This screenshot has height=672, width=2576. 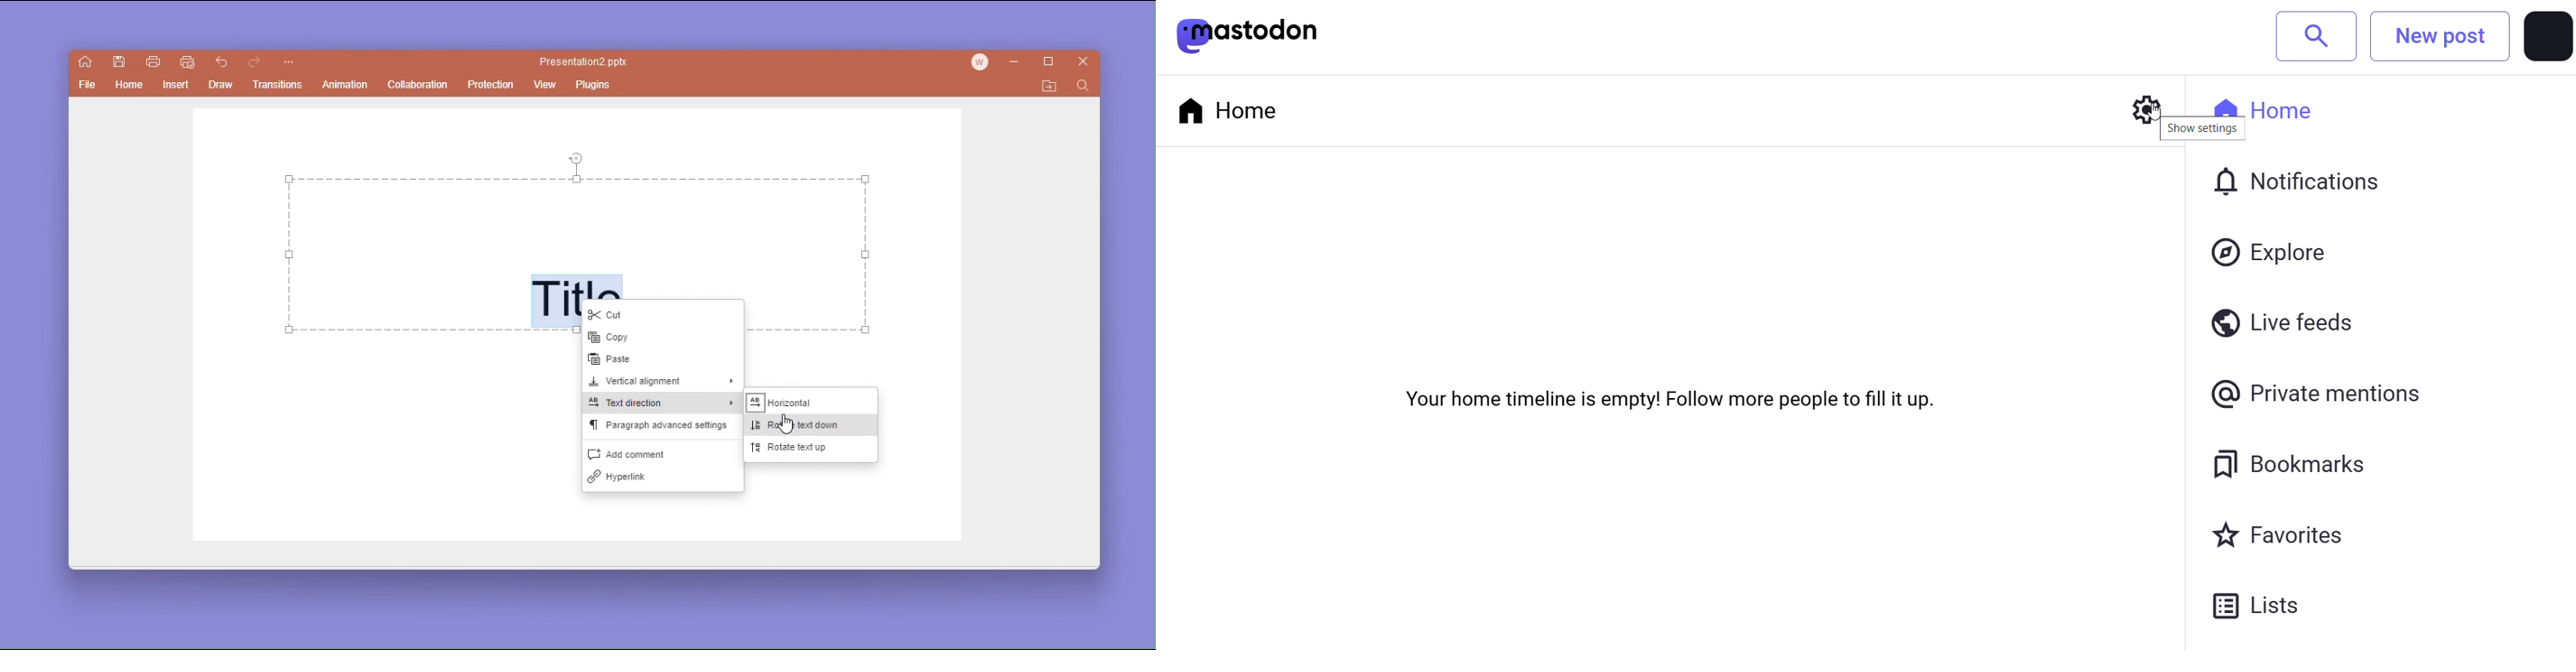 I want to click on Your home timeline is empty! Follow more people to fill it up., so click(x=1667, y=402).